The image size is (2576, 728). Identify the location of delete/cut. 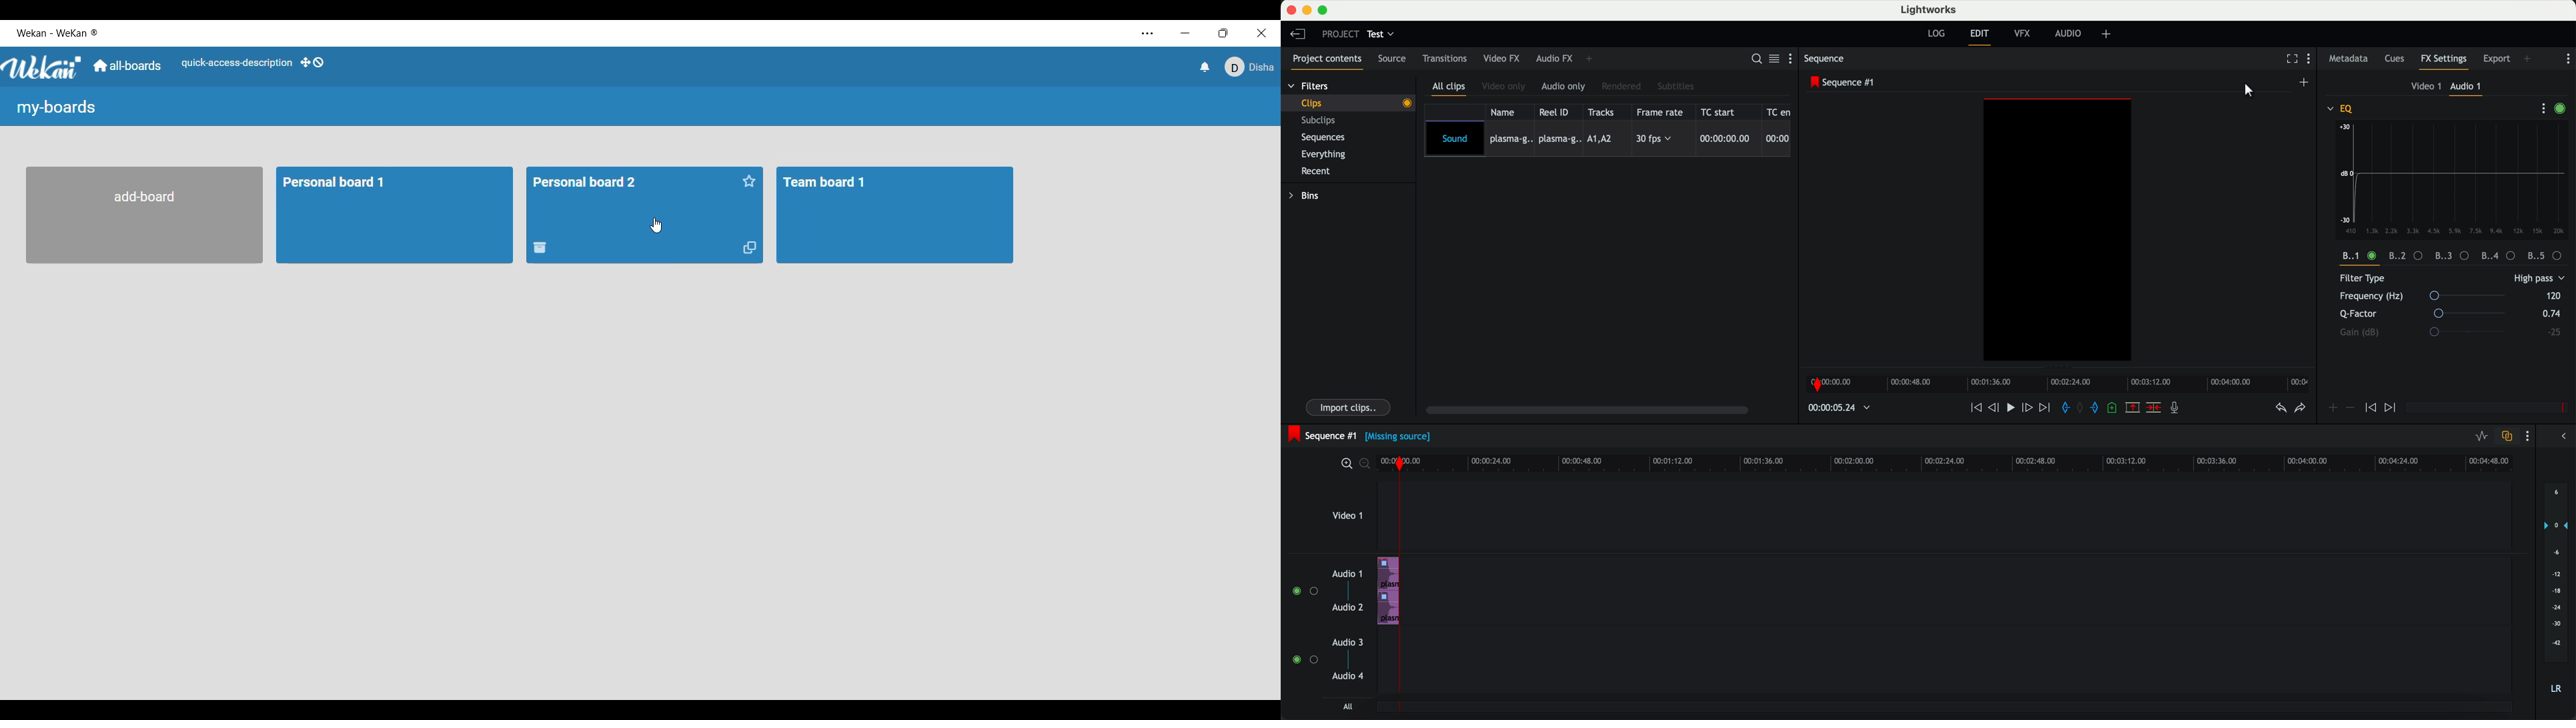
(2153, 409).